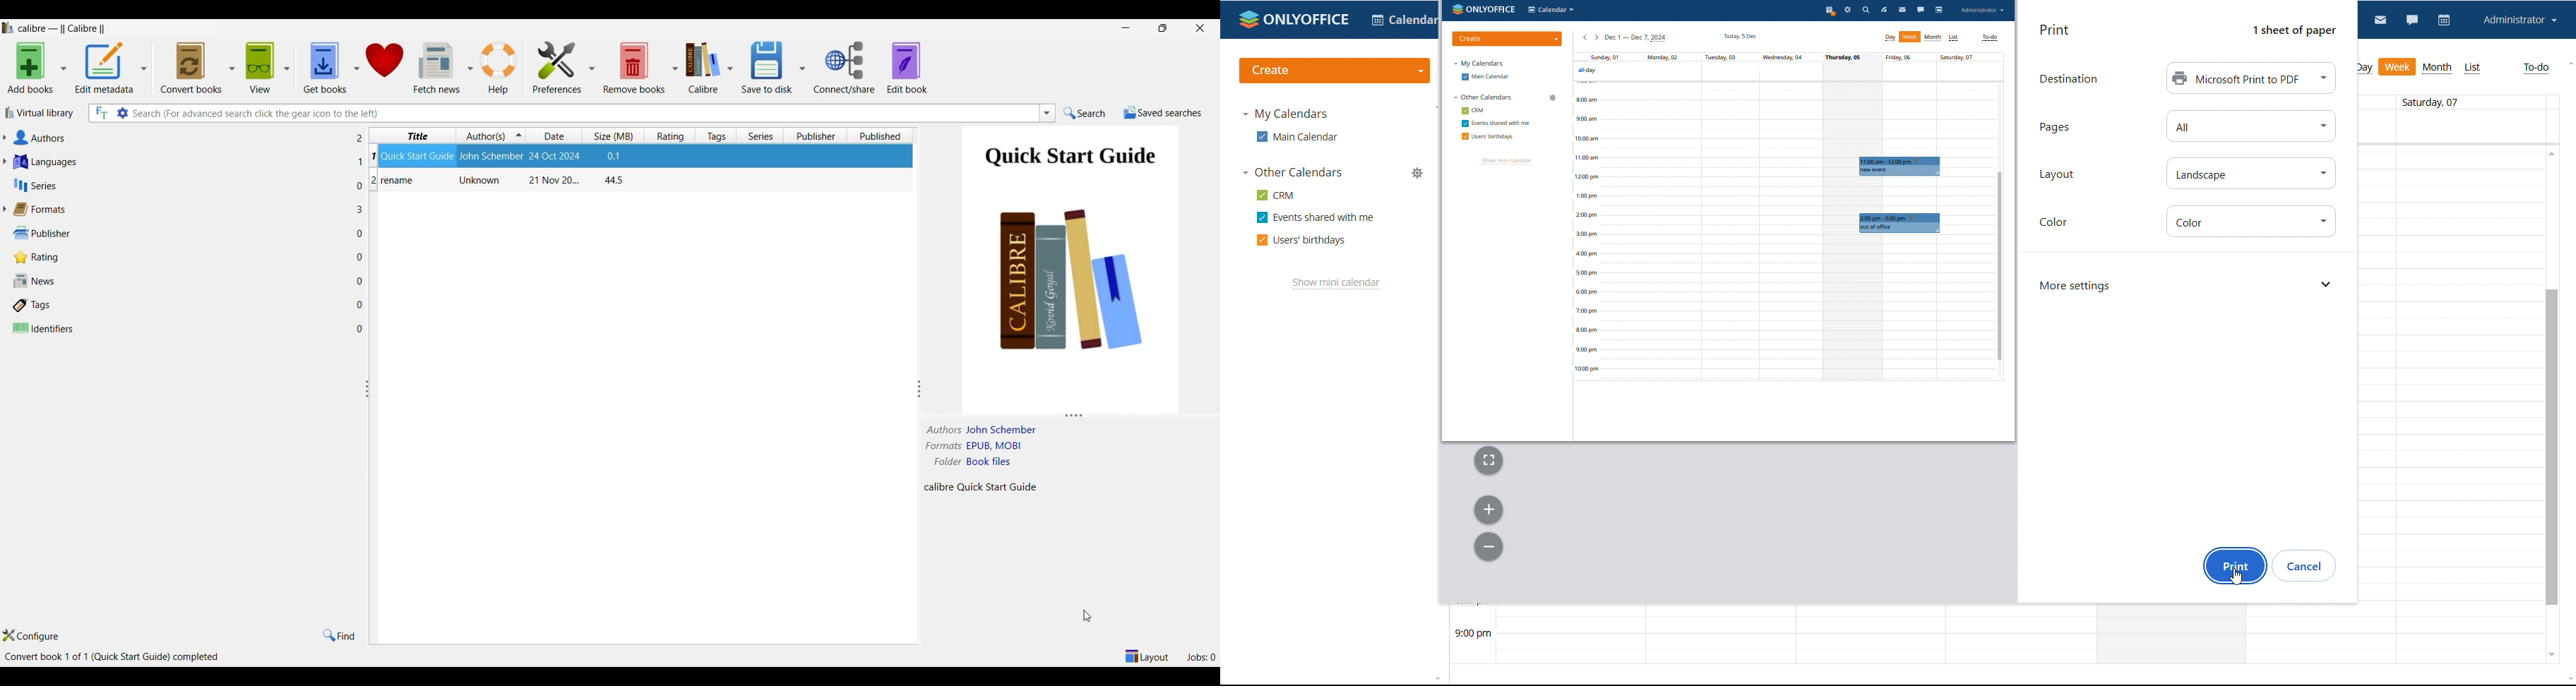  Describe the element at coordinates (30, 69) in the screenshot. I see `Add books` at that location.